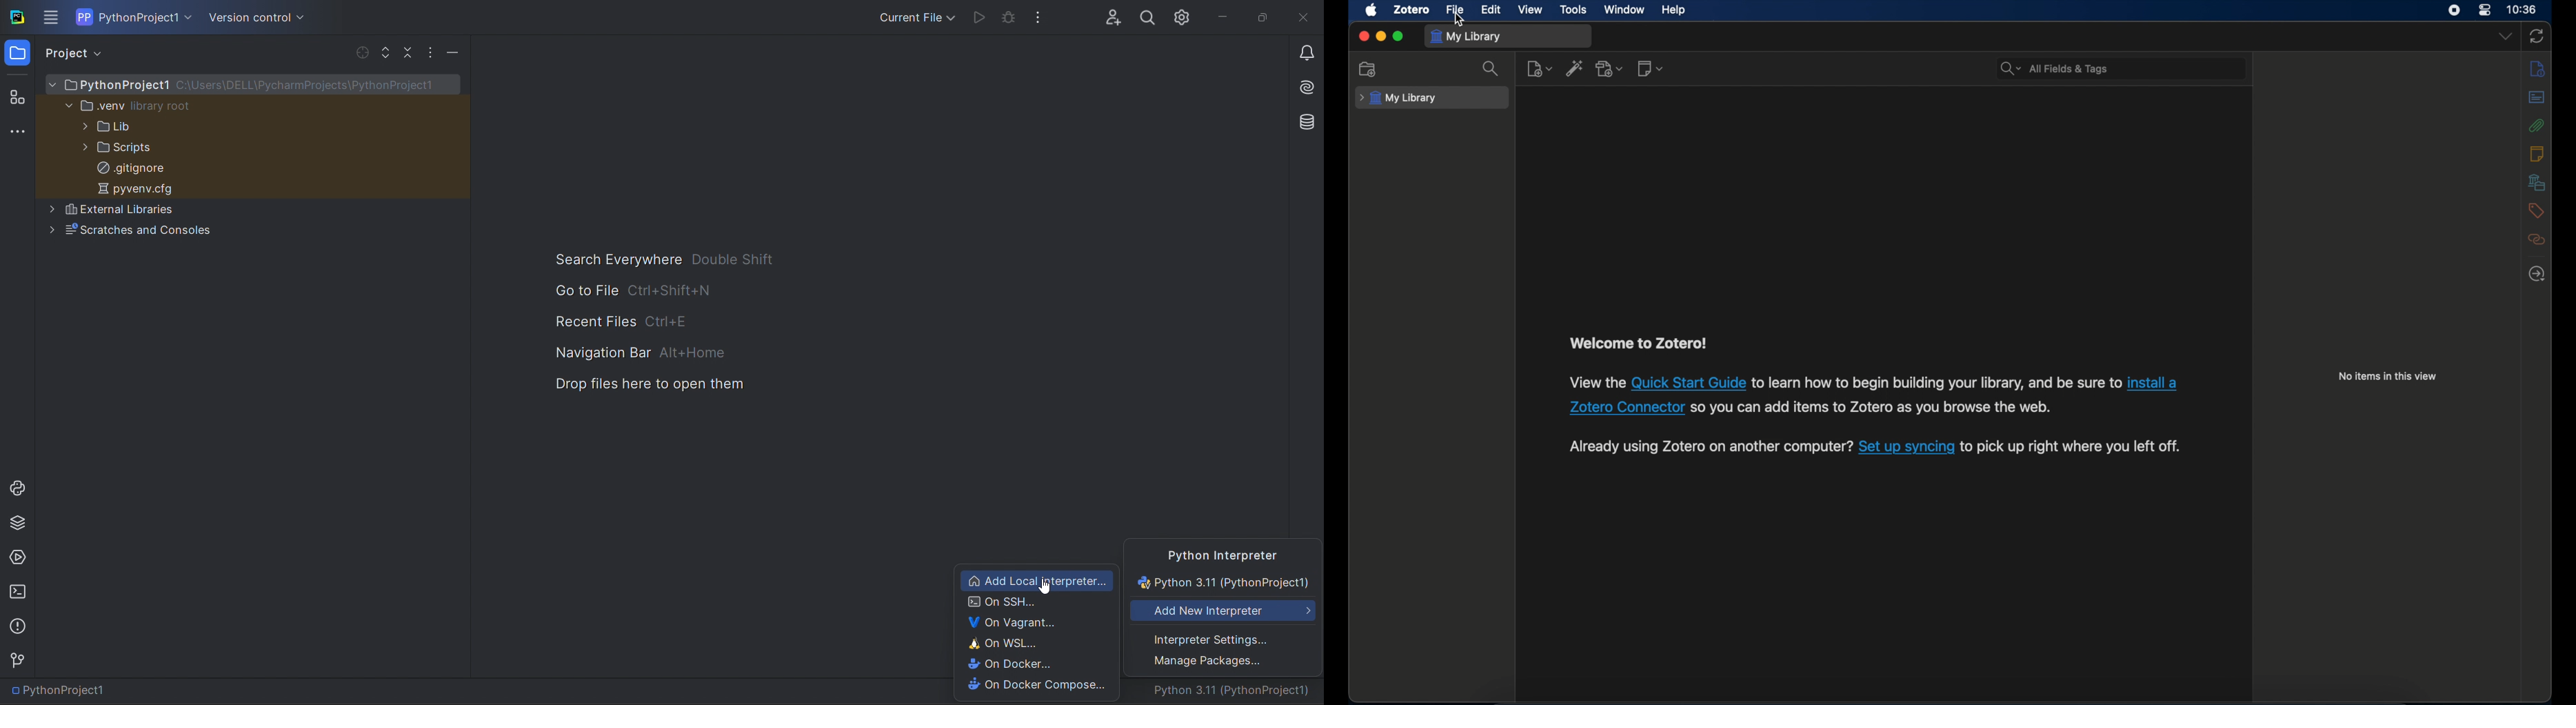 The image size is (2576, 728). Describe the element at coordinates (1540, 69) in the screenshot. I see `new item` at that location.